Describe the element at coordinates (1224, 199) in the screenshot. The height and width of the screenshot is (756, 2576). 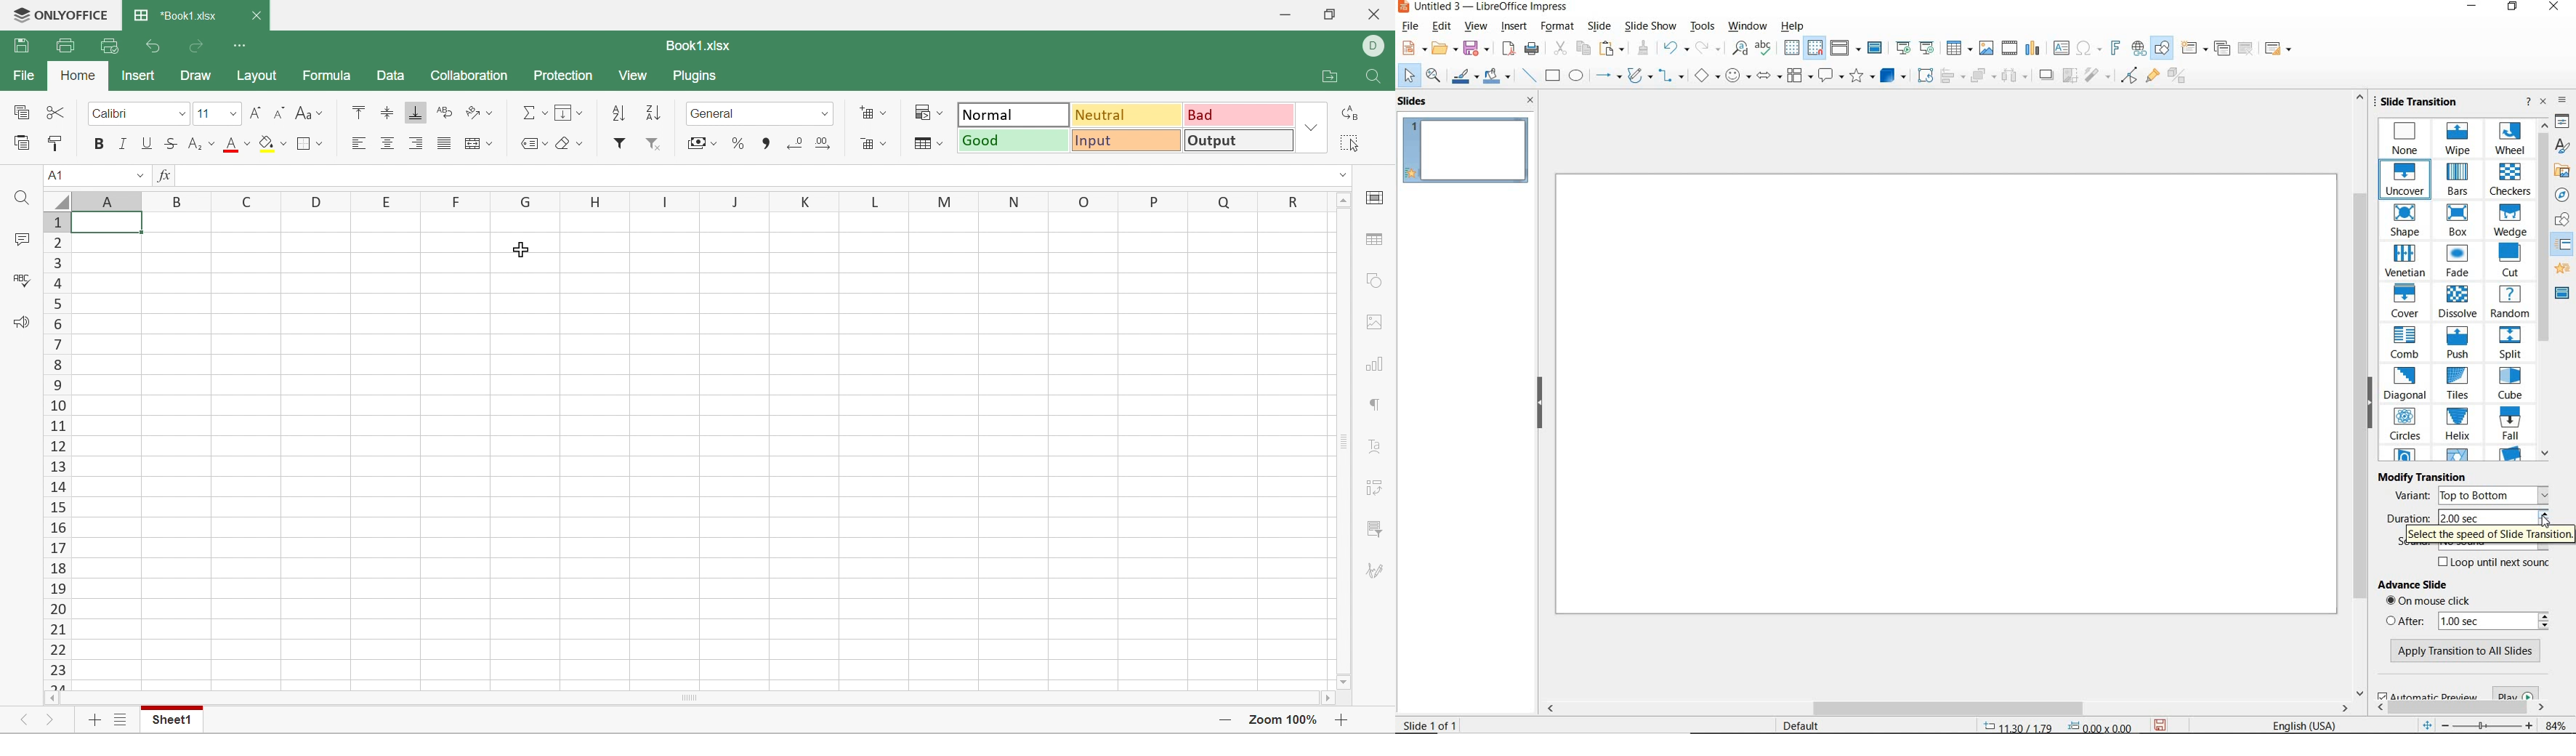
I see `Q` at that location.